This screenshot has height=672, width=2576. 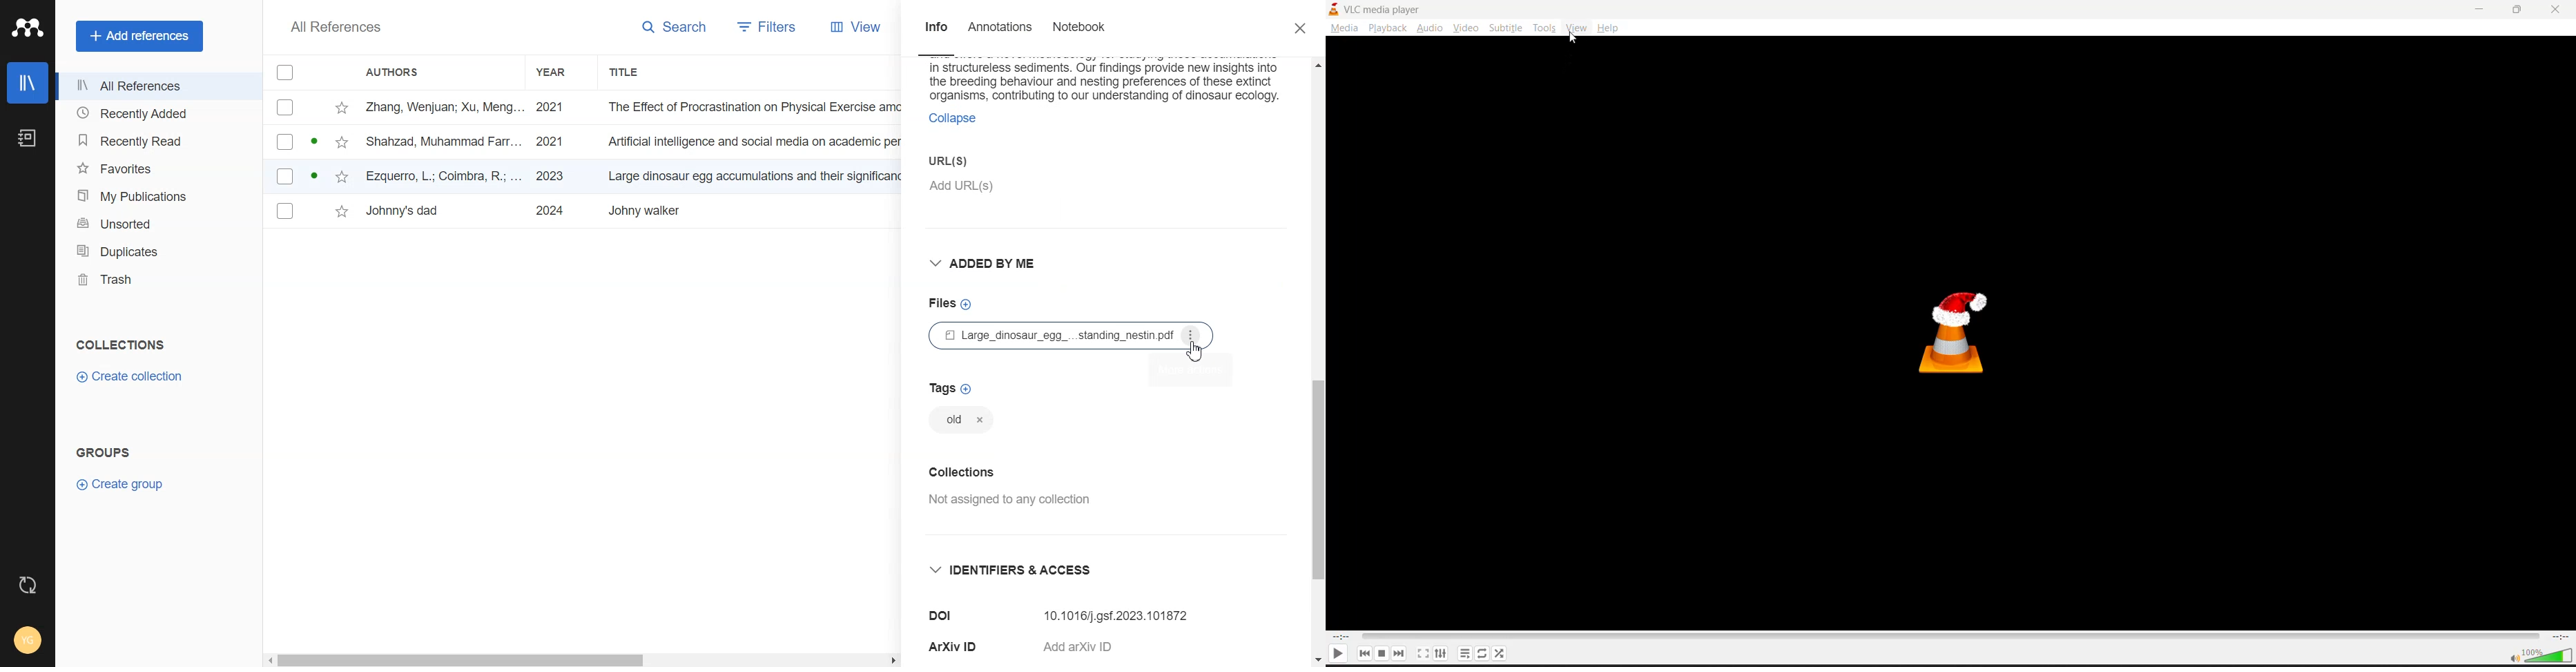 I want to click on (un)select, so click(x=284, y=177).